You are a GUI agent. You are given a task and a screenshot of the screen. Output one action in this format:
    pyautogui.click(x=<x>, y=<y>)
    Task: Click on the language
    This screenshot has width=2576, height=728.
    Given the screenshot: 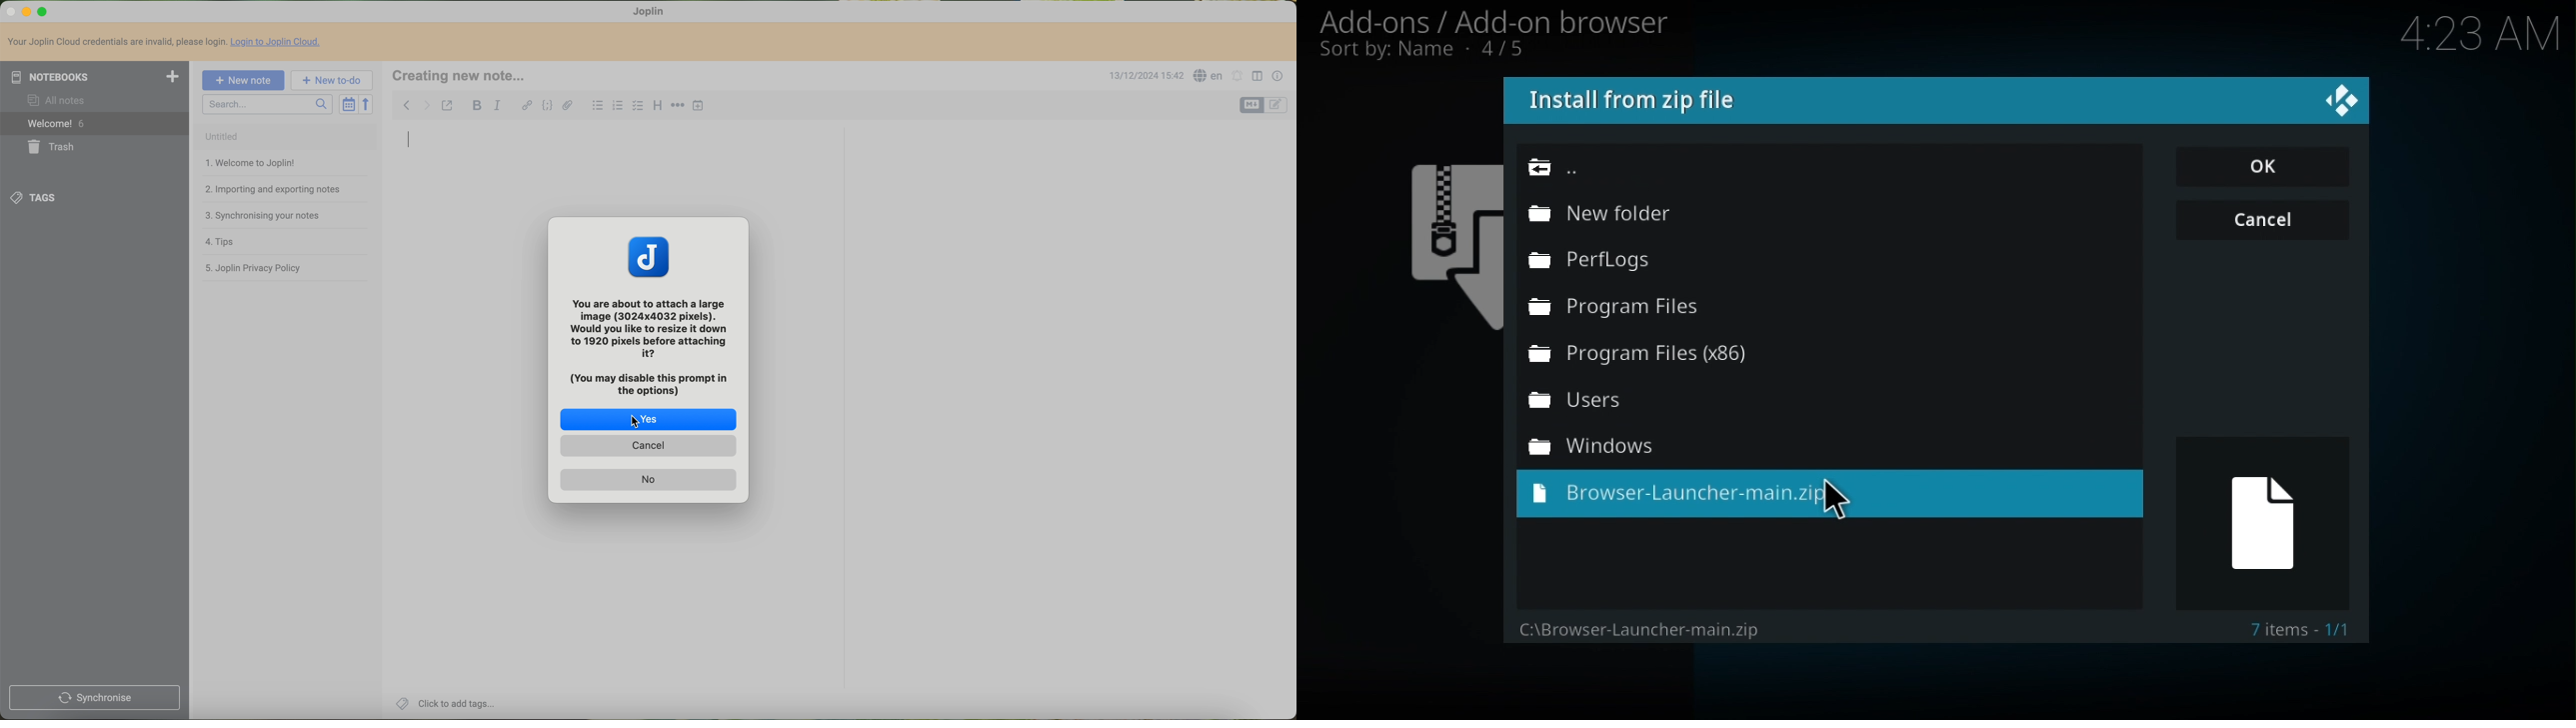 What is the action you would take?
    pyautogui.click(x=1210, y=76)
    